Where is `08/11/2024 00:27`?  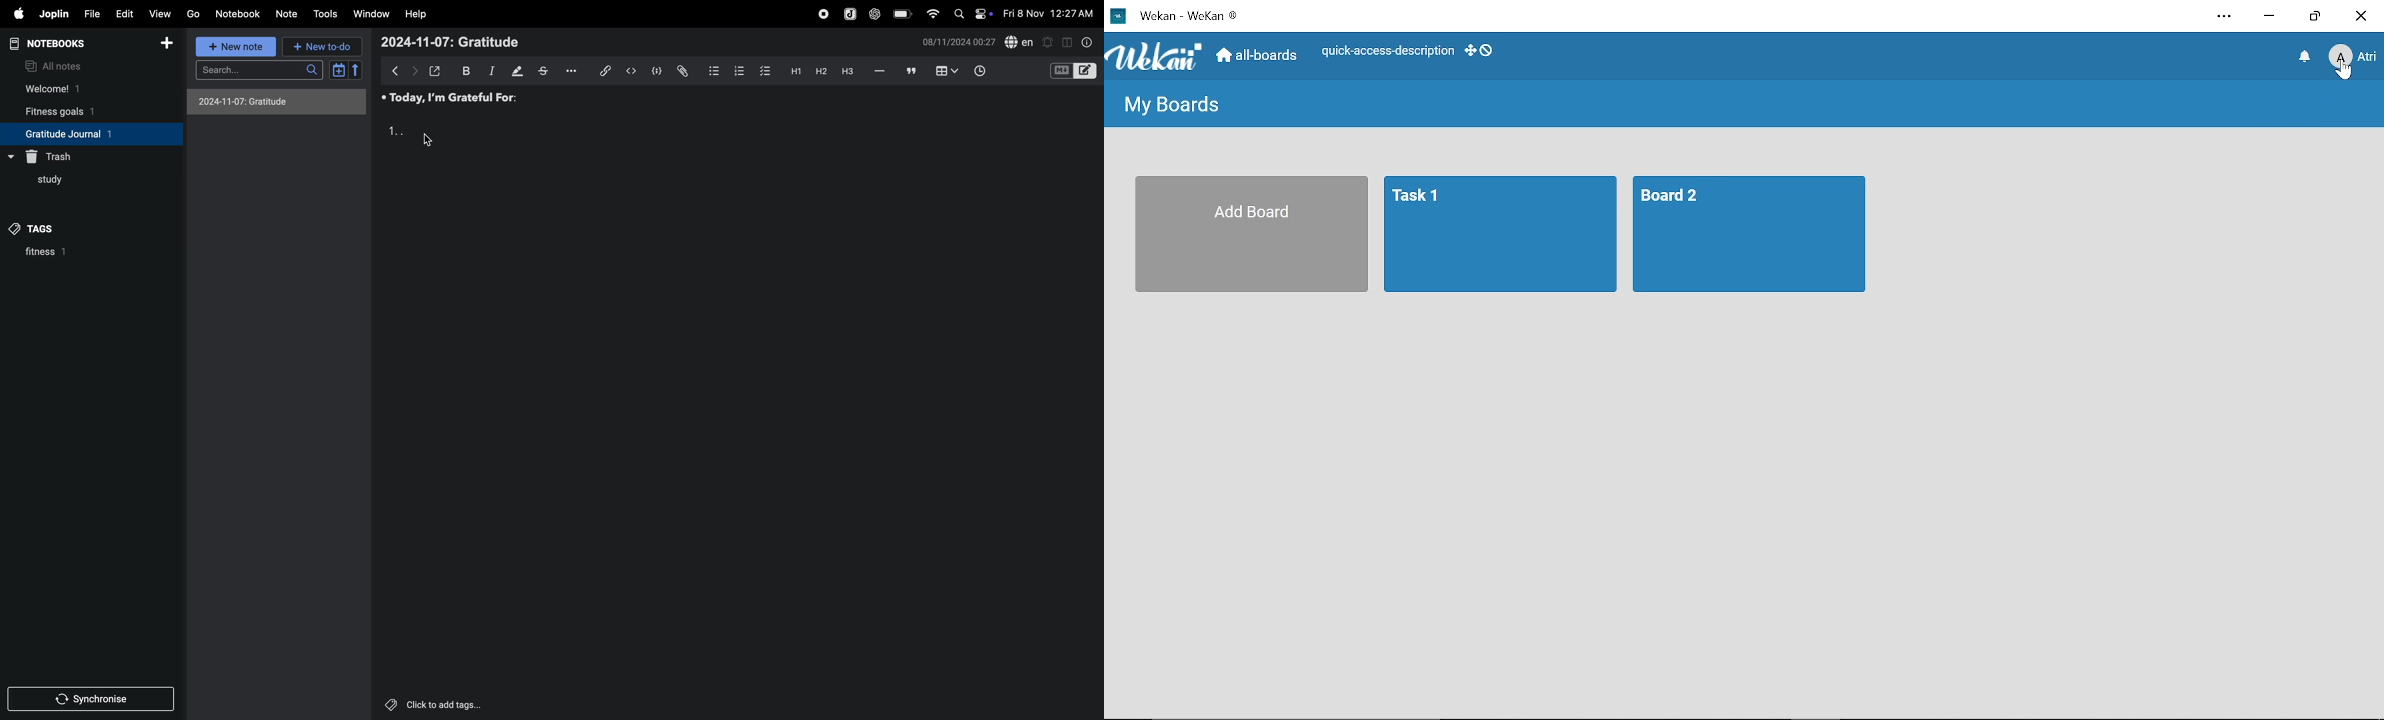 08/11/2024 00:27 is located at coordinates (958, 41).